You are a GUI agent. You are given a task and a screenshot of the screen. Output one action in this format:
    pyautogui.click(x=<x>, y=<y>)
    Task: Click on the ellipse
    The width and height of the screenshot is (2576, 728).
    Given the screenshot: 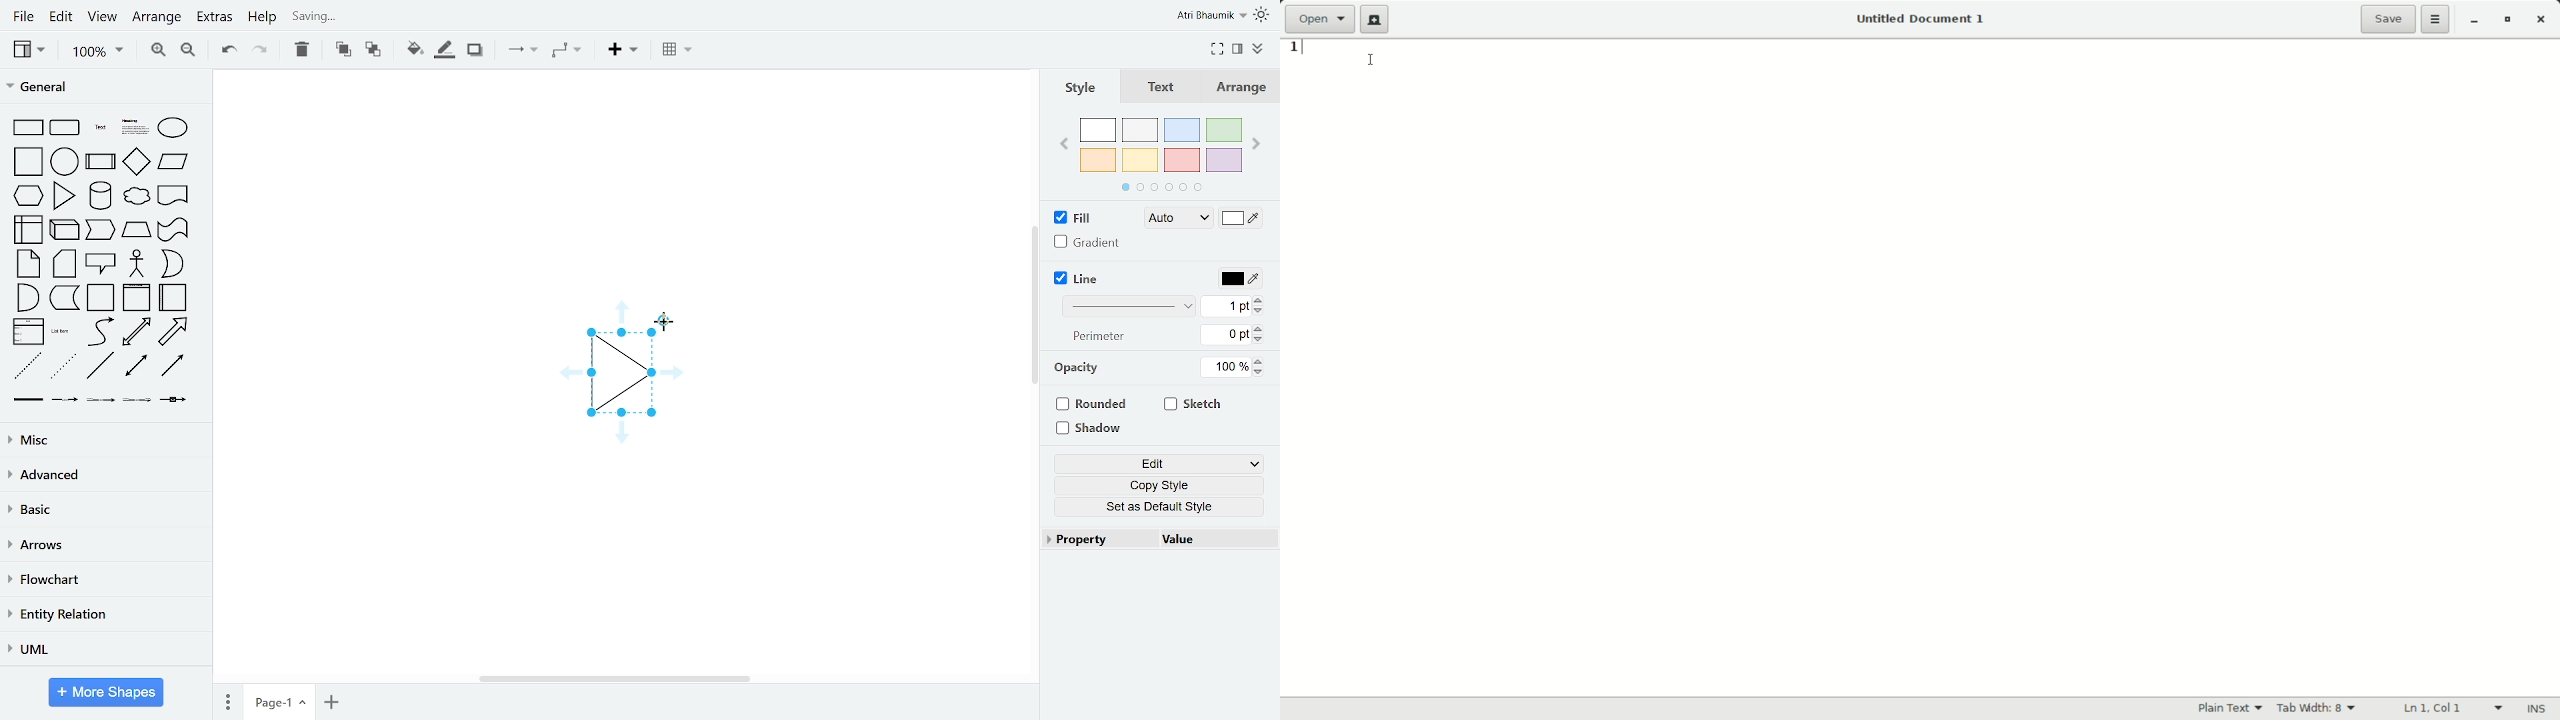 What is the action you would take?
    pyautogui.click(x=174, y=127)
    